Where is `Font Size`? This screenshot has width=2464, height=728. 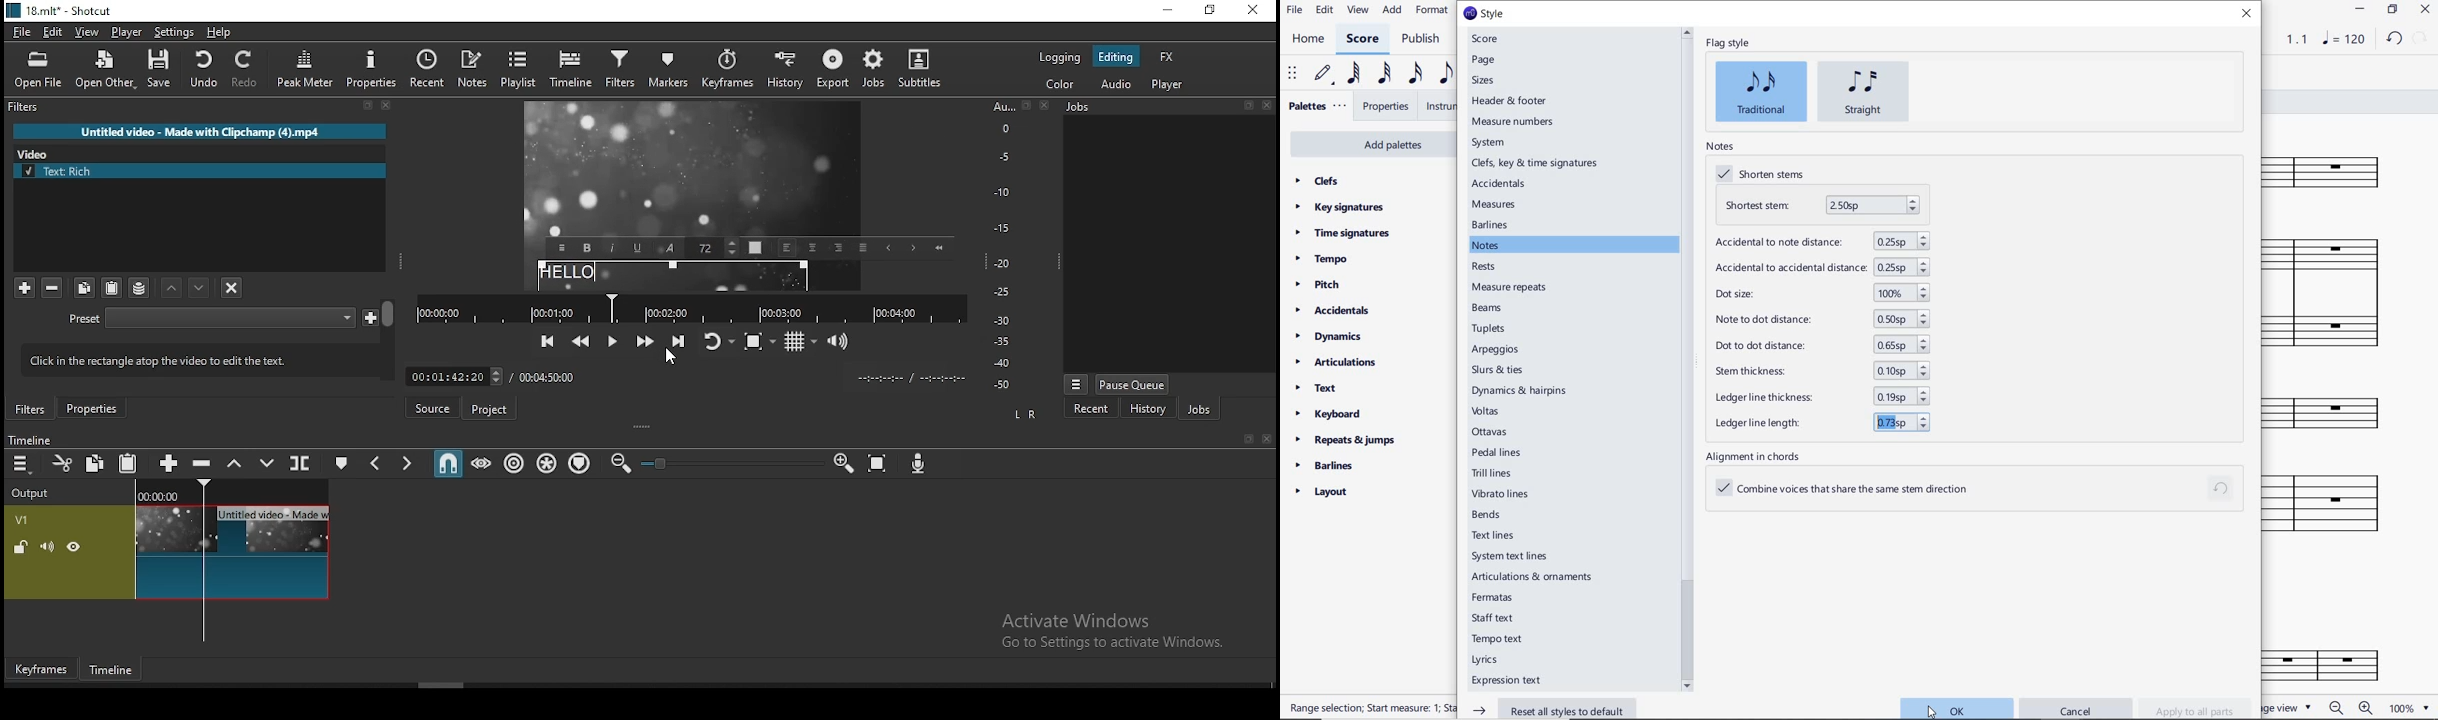
Font Size is located at coordinates (714, 248).